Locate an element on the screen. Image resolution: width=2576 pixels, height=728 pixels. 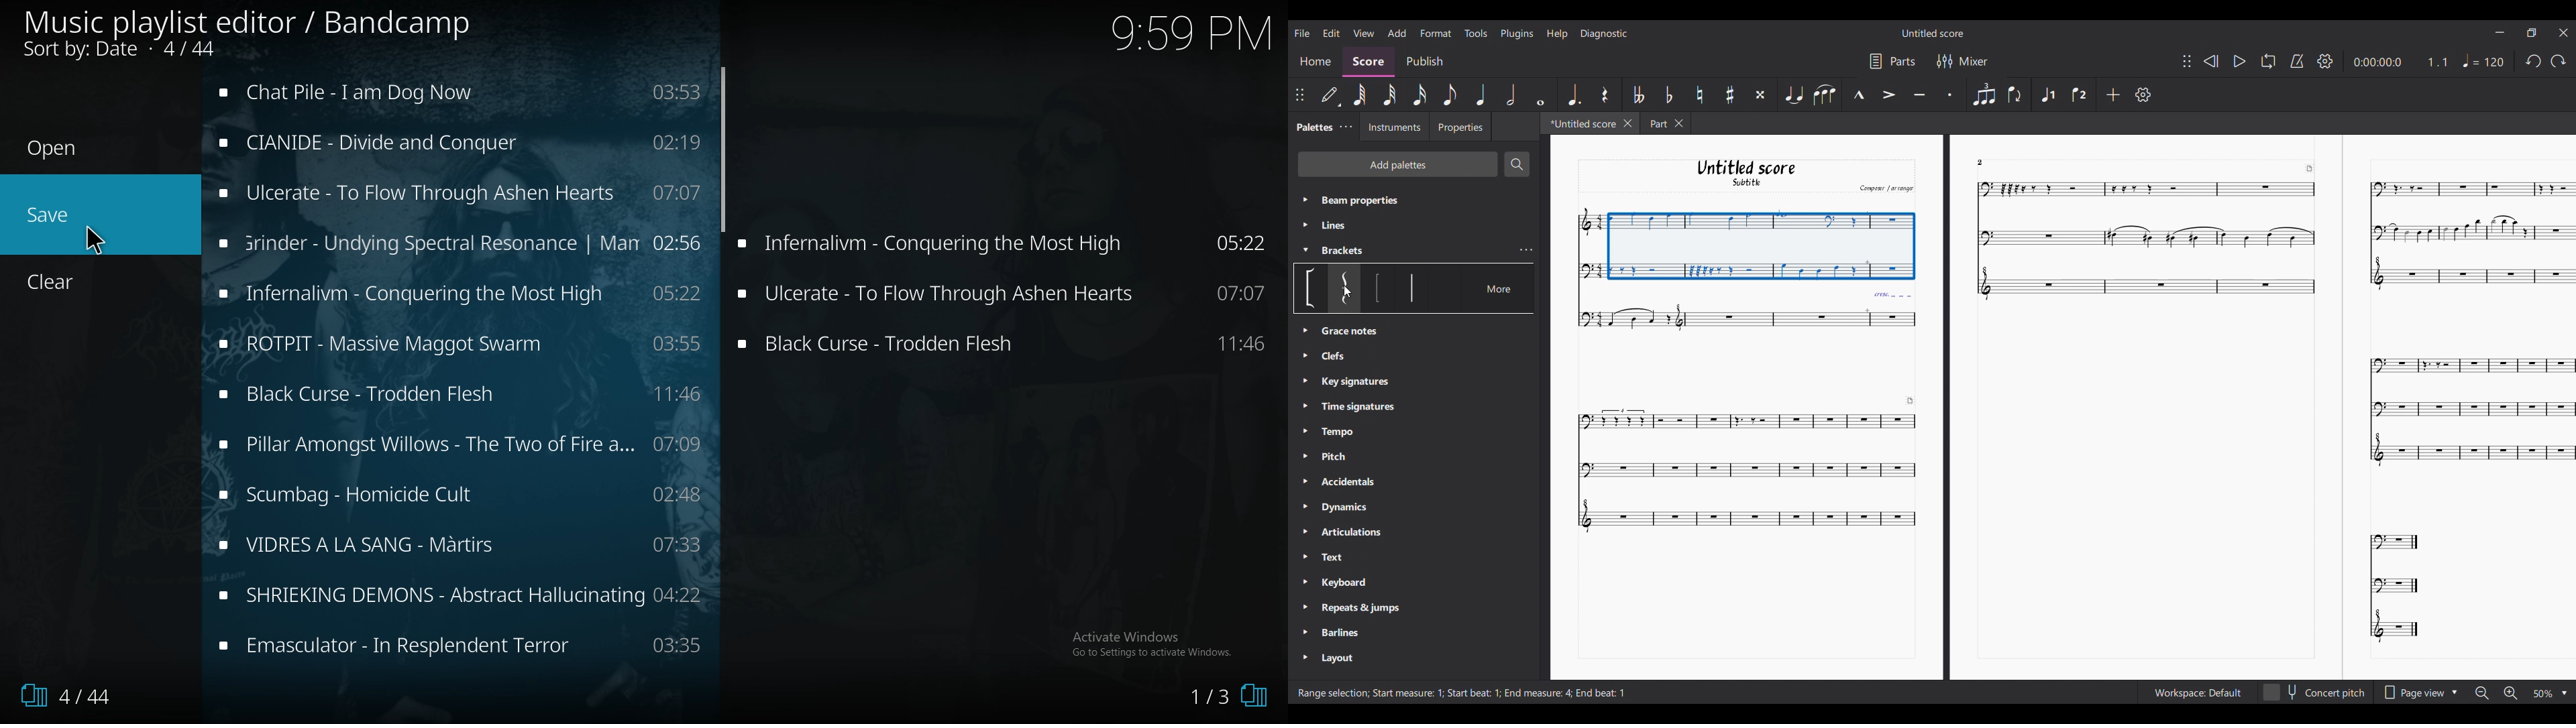
View  is located at coordinates (1364, 33).